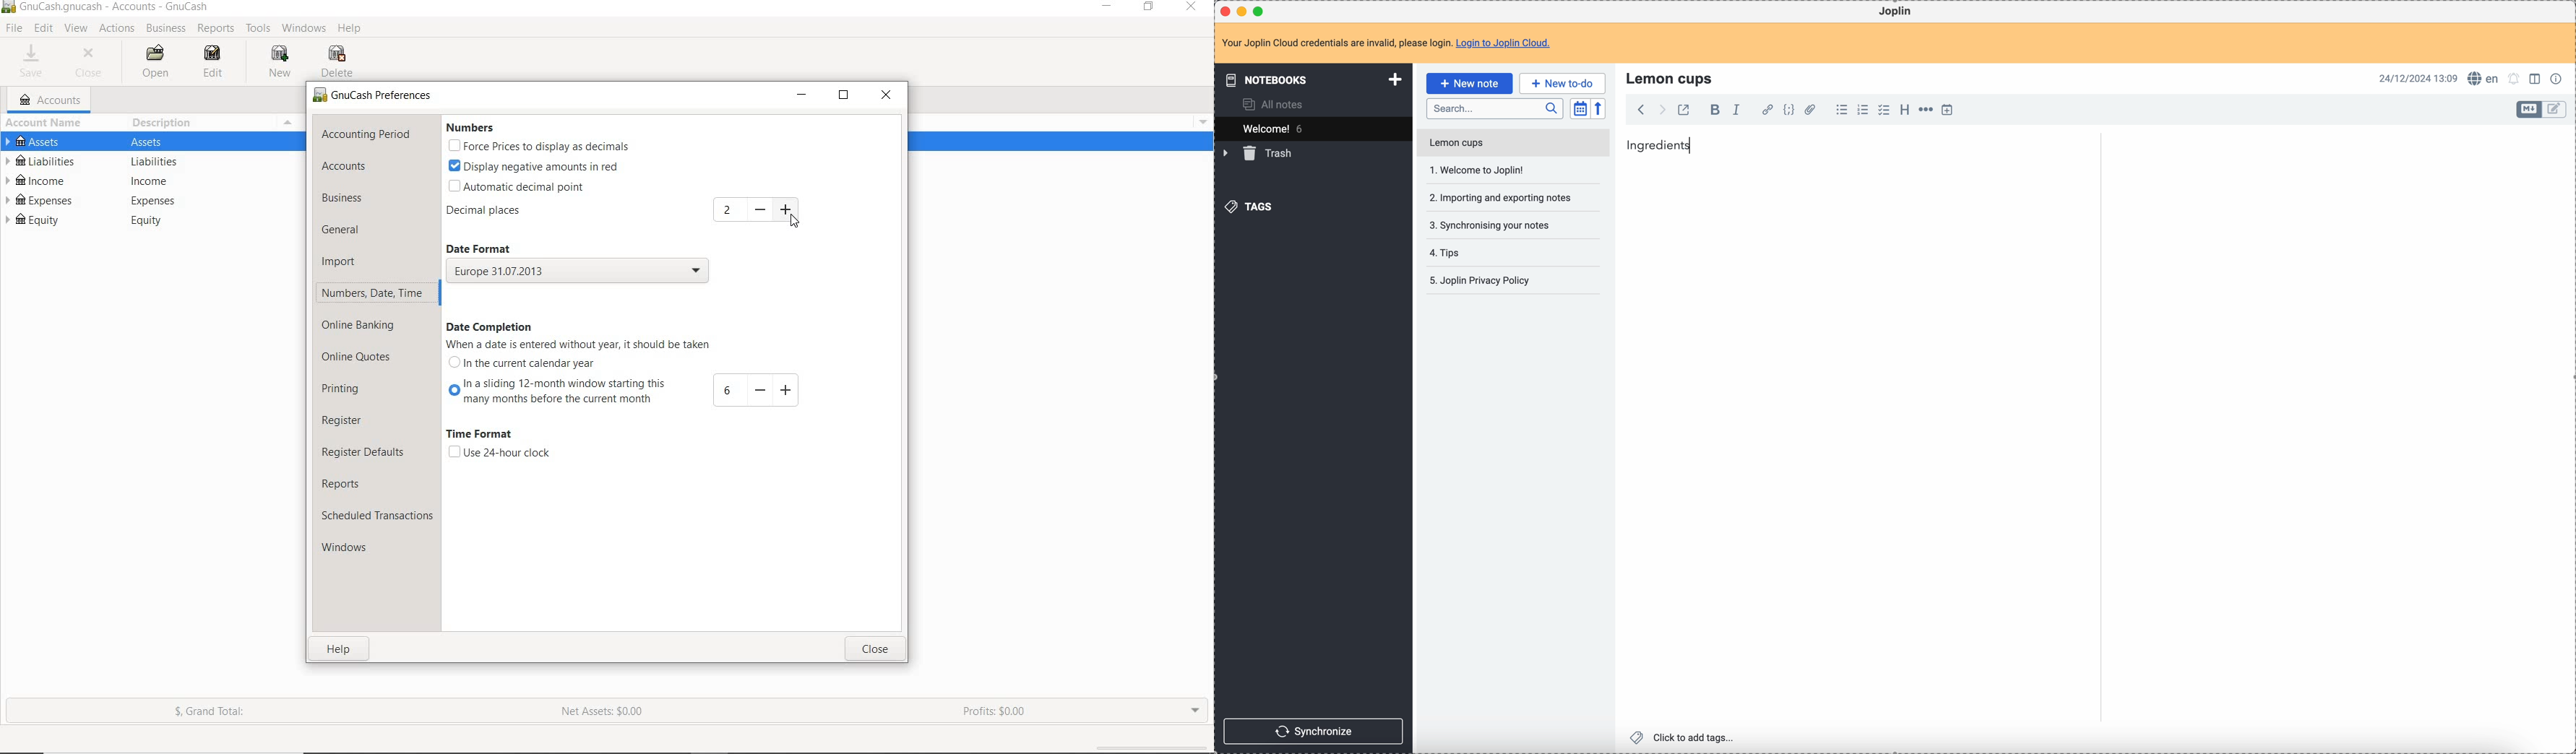 Image resolution: width=2576 pixels, height=756 pixels. Describe the element at coordinates (1512, 145) in the screenshot. I see `lemon cups` at that location.